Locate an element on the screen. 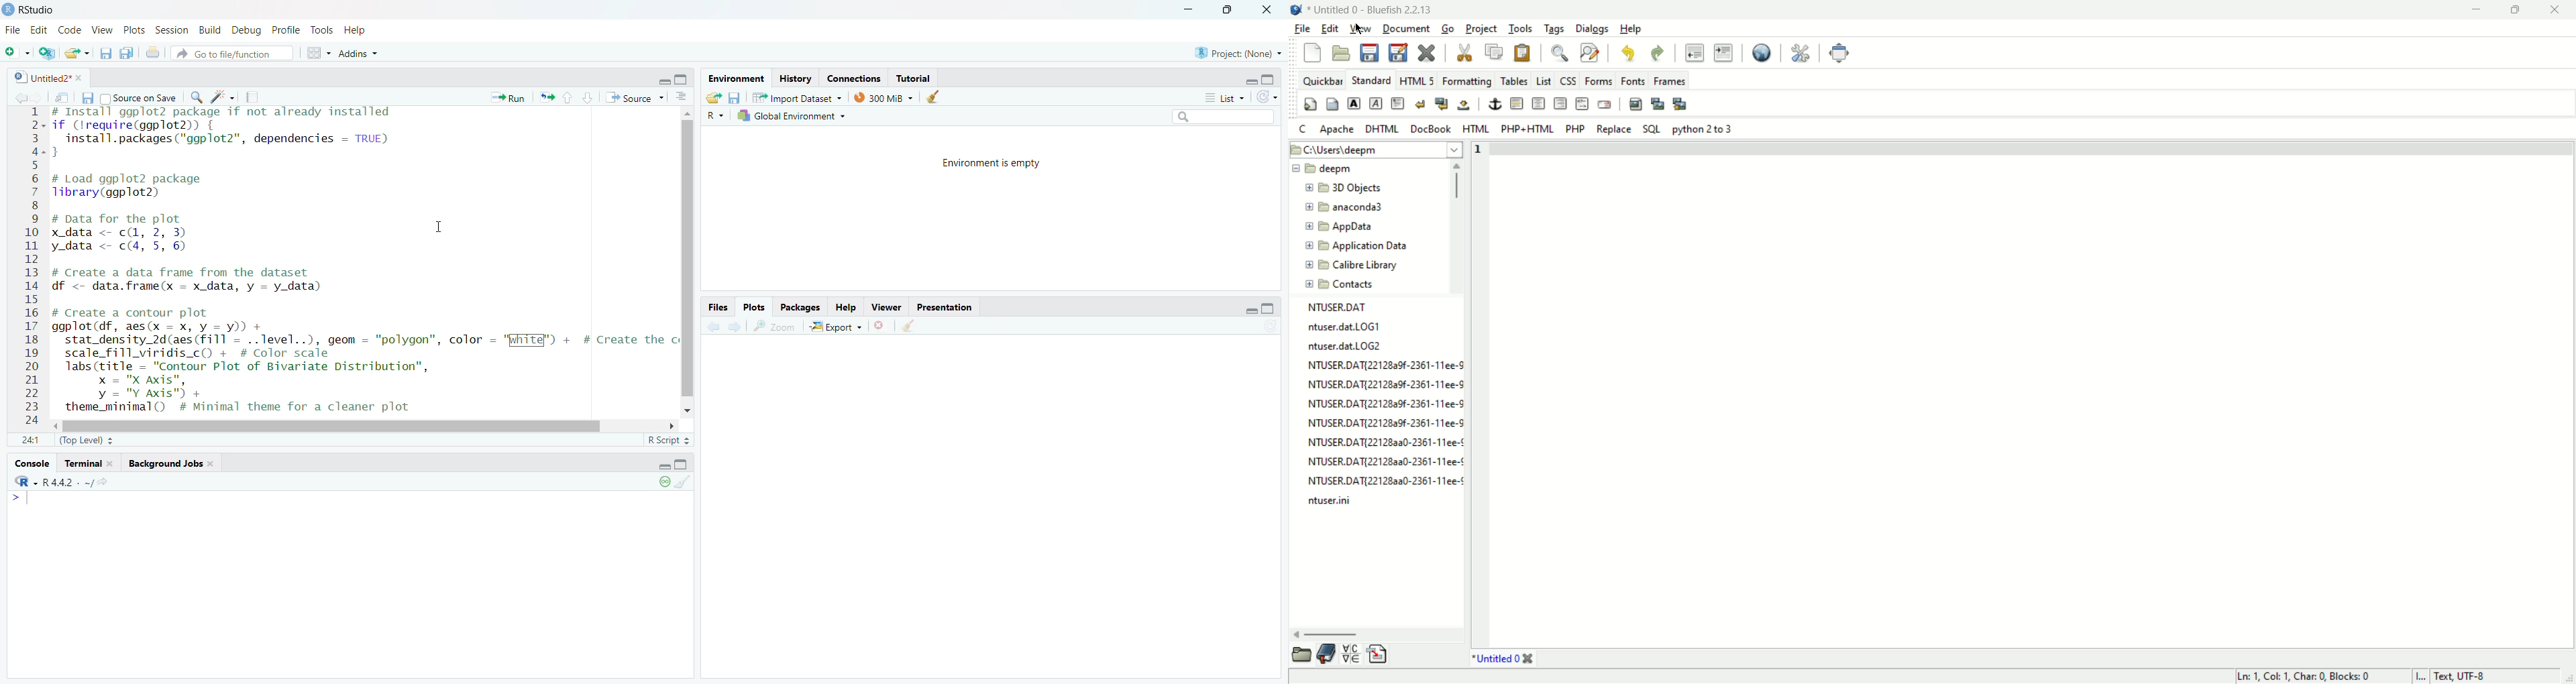 This screenshot has height=700, width=2576. redo is located at coordinates (1658, 52).